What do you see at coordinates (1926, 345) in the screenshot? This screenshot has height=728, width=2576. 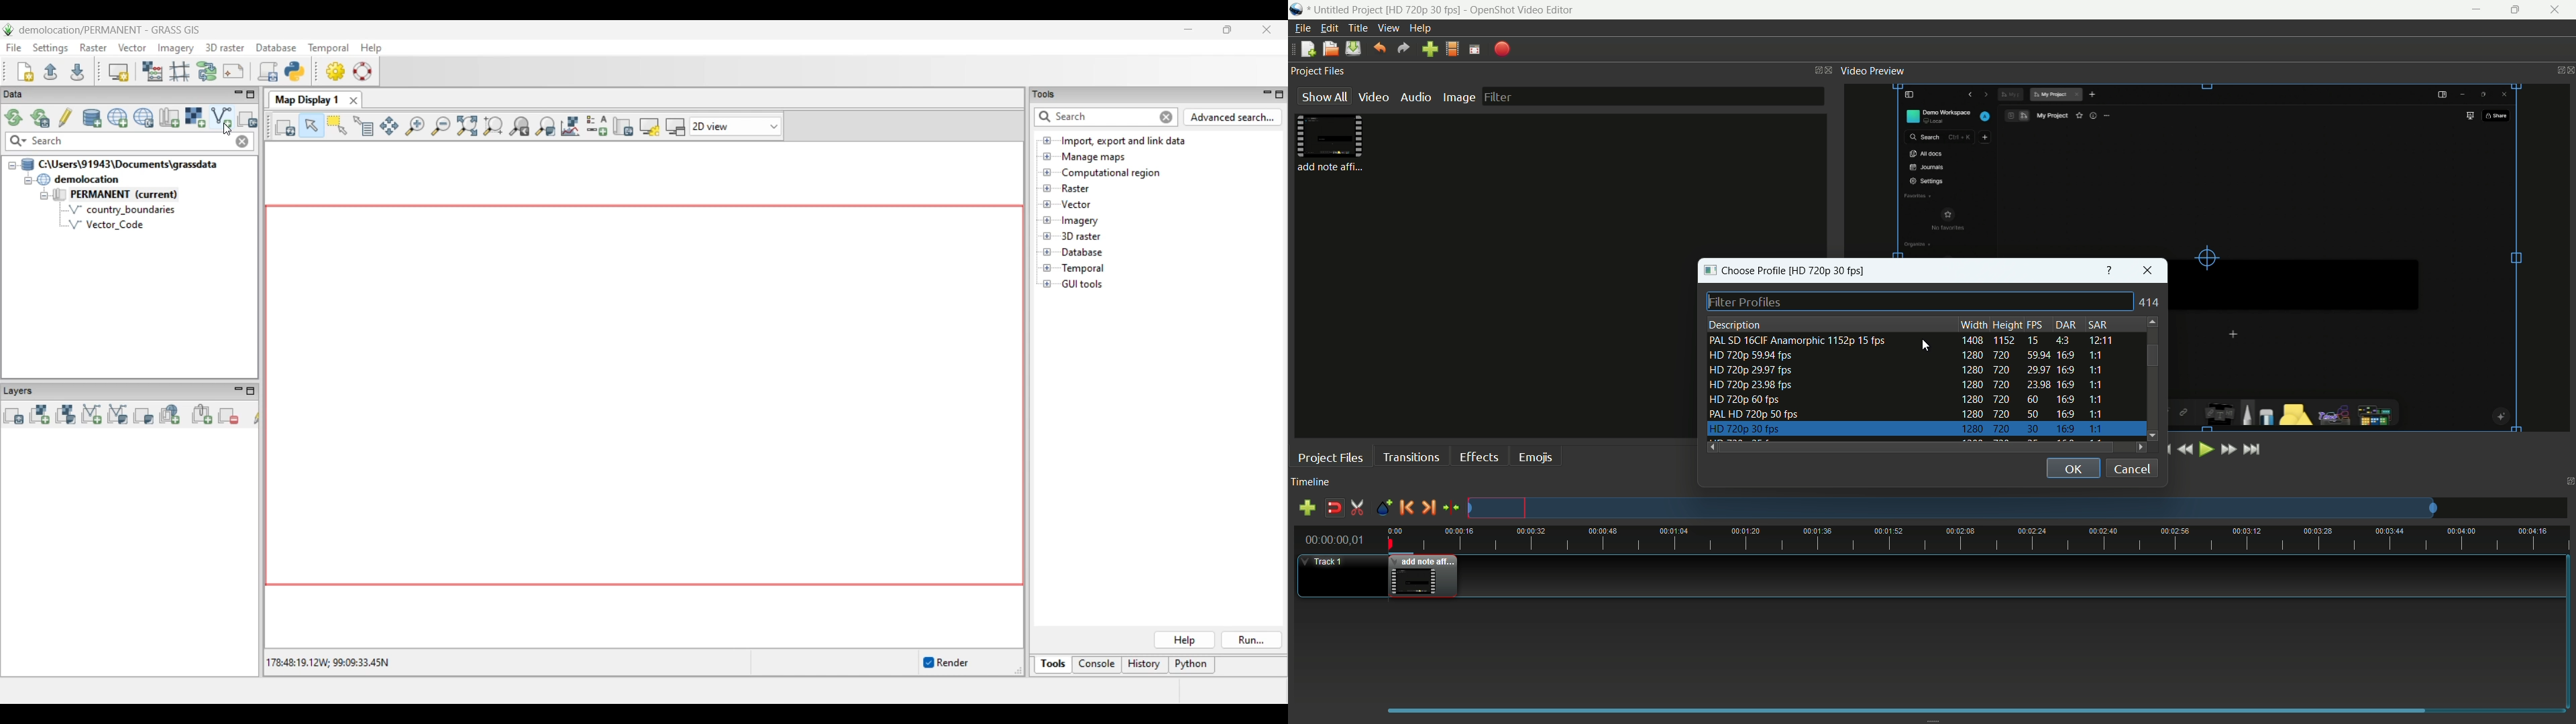 I see `Cursor` at bounding box center [1926, 345].